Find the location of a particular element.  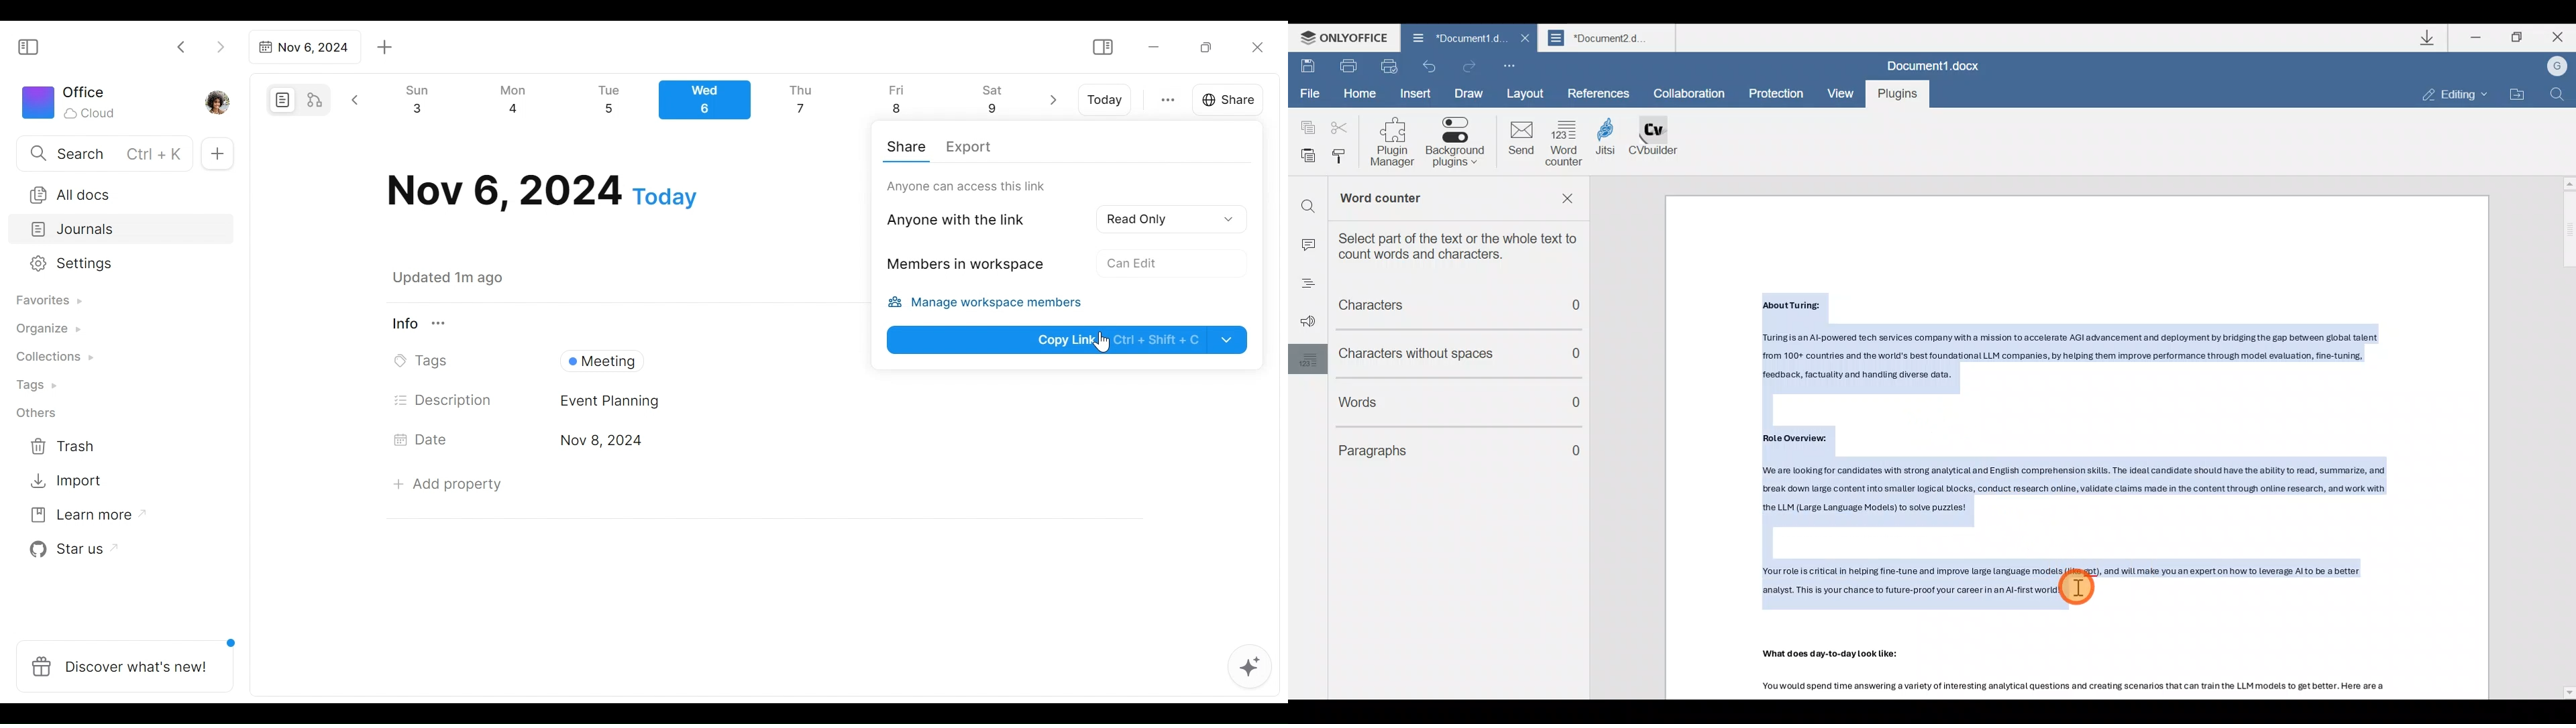

Others is located at coordinates (37, 413).